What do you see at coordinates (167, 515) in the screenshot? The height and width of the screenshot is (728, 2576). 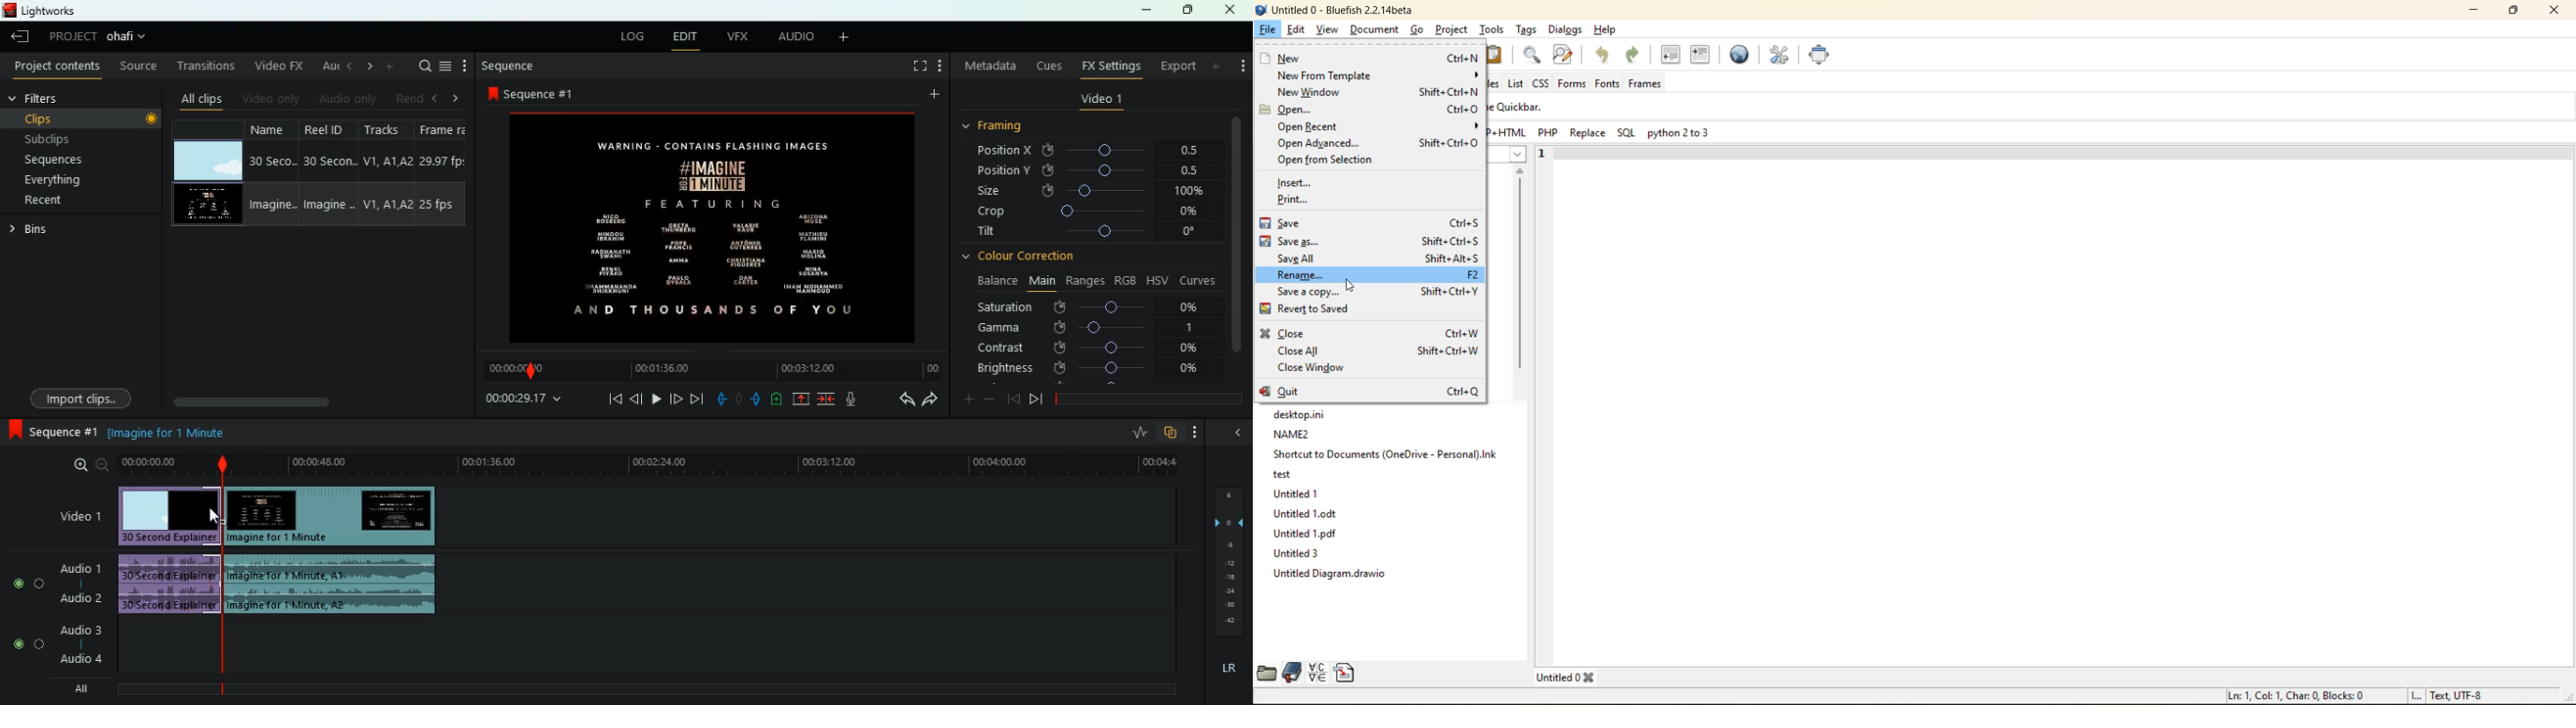 I see `video` at bounding box center [167, 515].